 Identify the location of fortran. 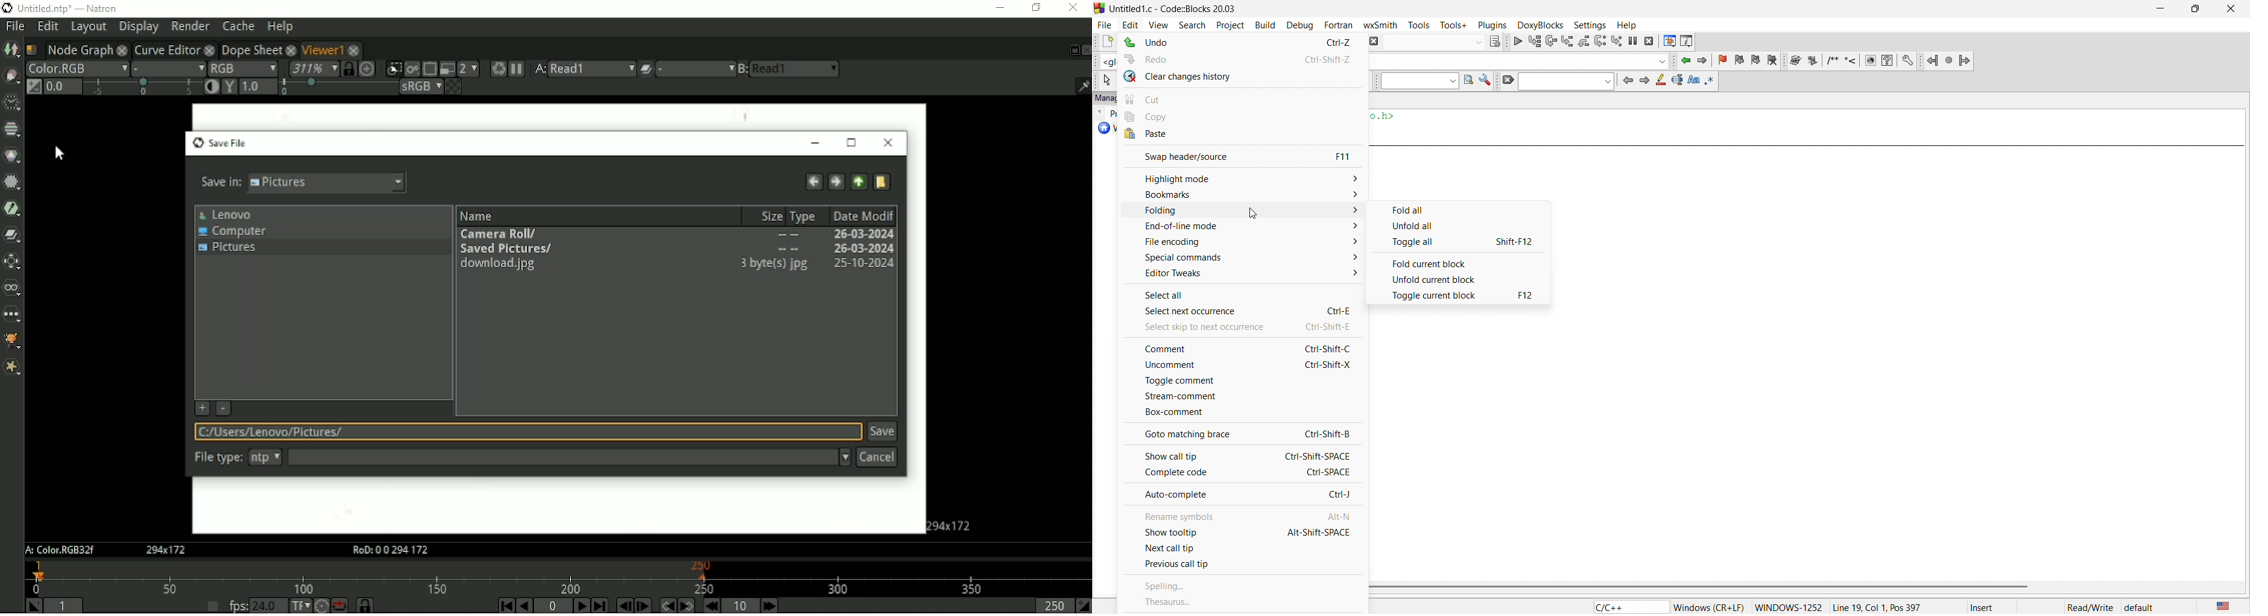
(1336, 25).